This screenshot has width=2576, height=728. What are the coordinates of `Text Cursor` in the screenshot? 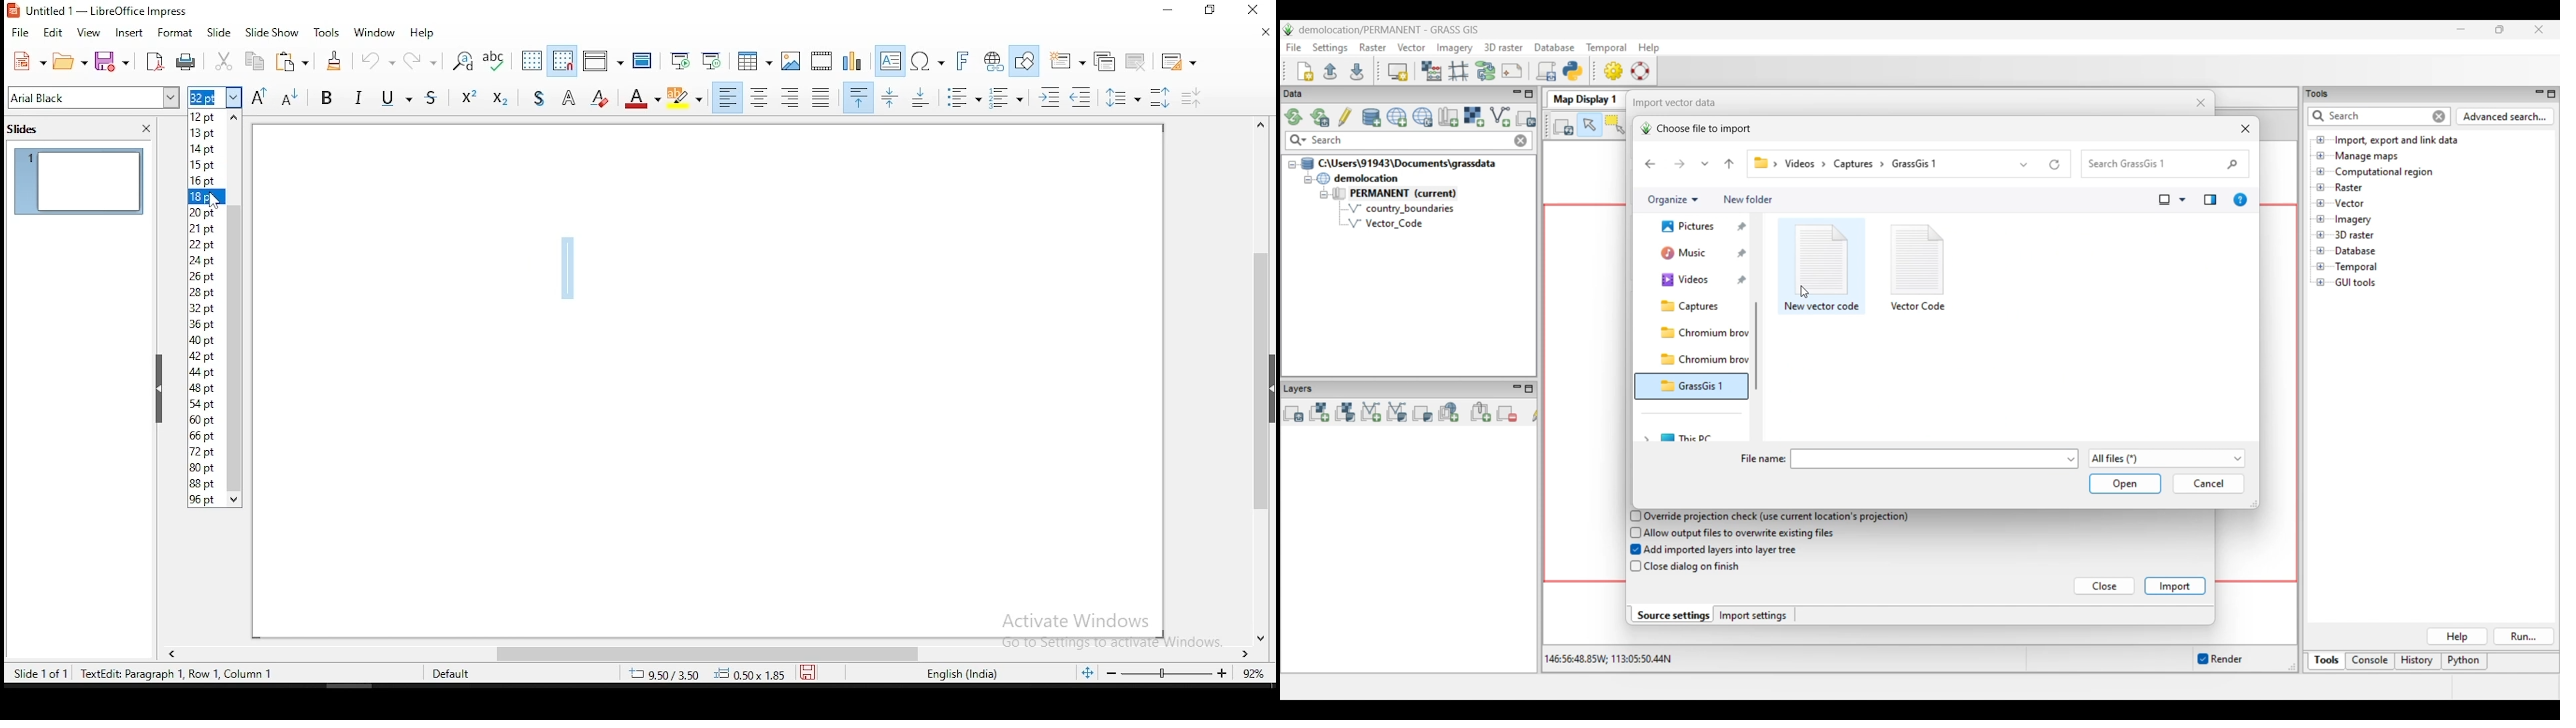 It's located at (567, 265).